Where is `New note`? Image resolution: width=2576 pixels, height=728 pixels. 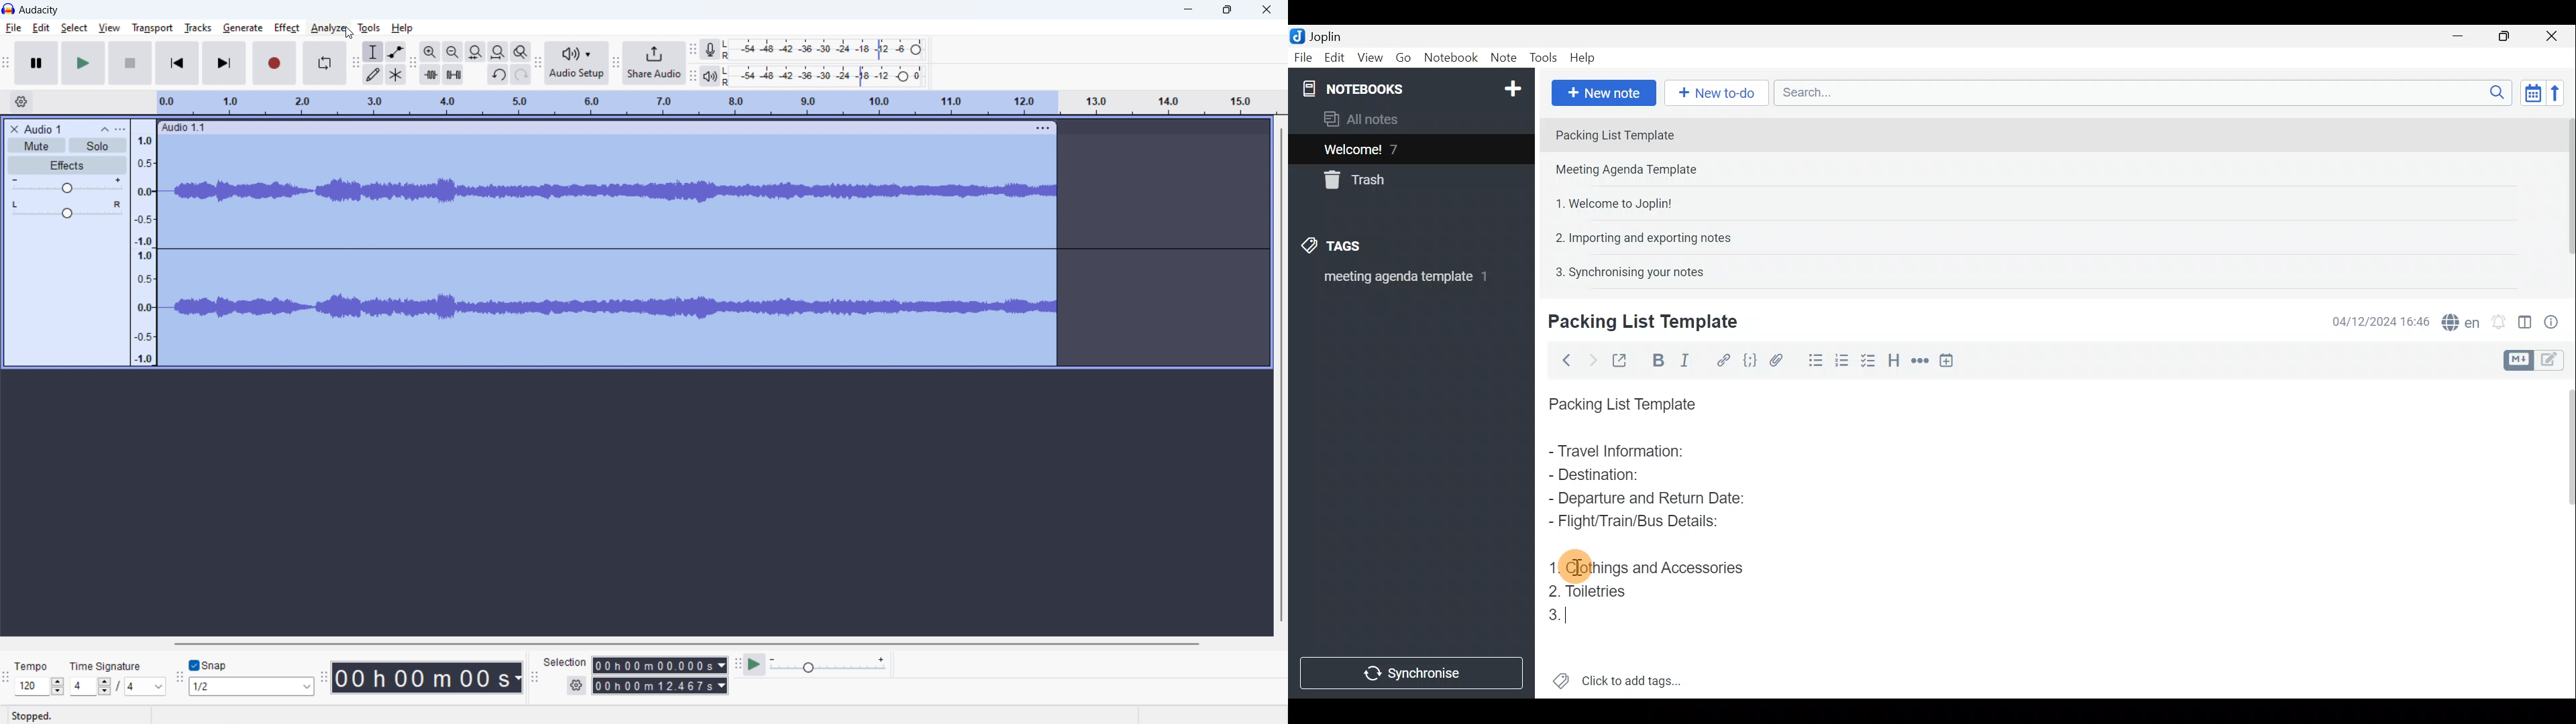 New note is located at coordinates (1603, 91).